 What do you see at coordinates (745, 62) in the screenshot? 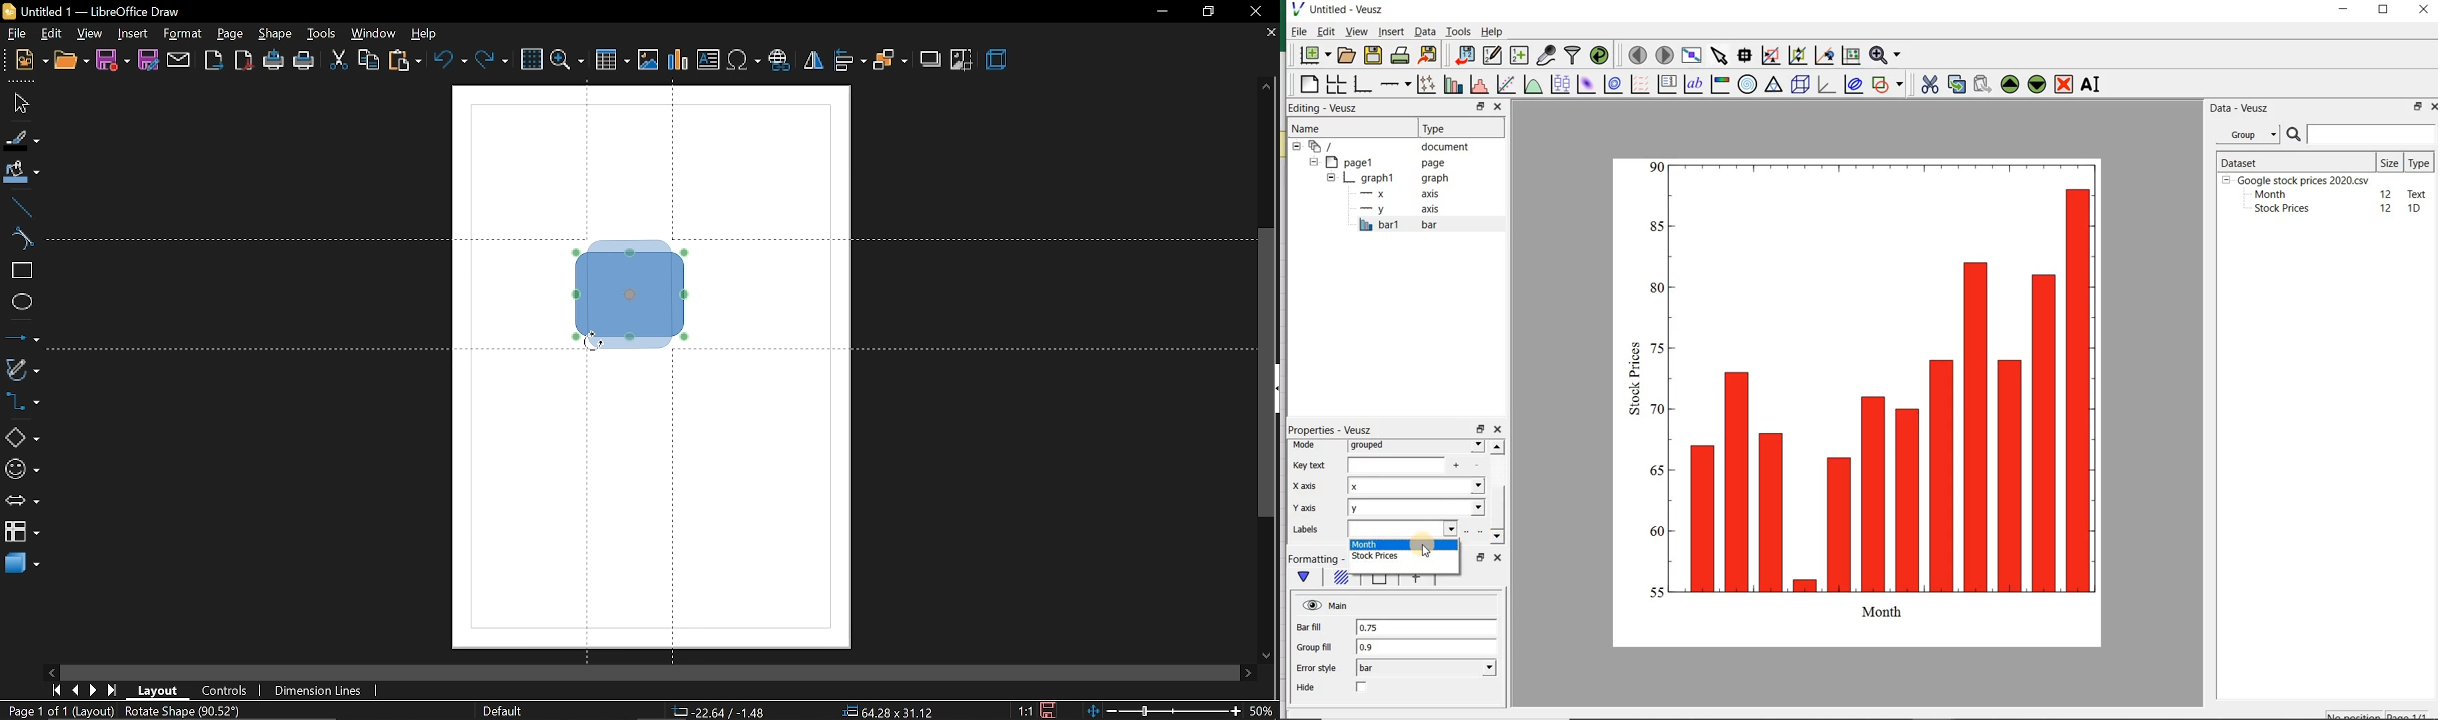
I see `insert symbol` at bounding box center [745, 62].